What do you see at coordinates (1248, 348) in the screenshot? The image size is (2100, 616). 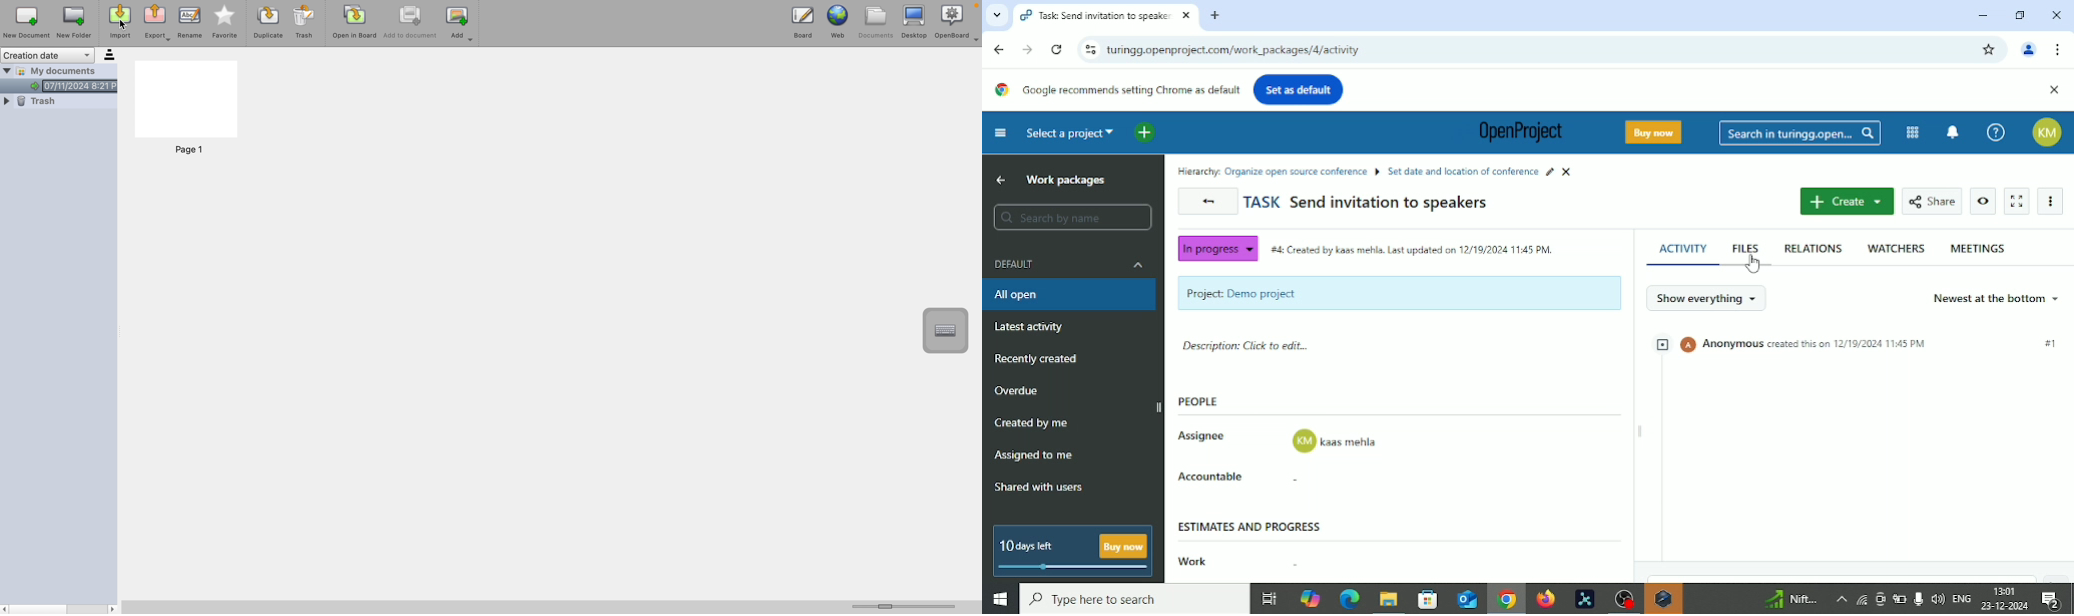 I see `Description` at bounding box center [1248, 348].